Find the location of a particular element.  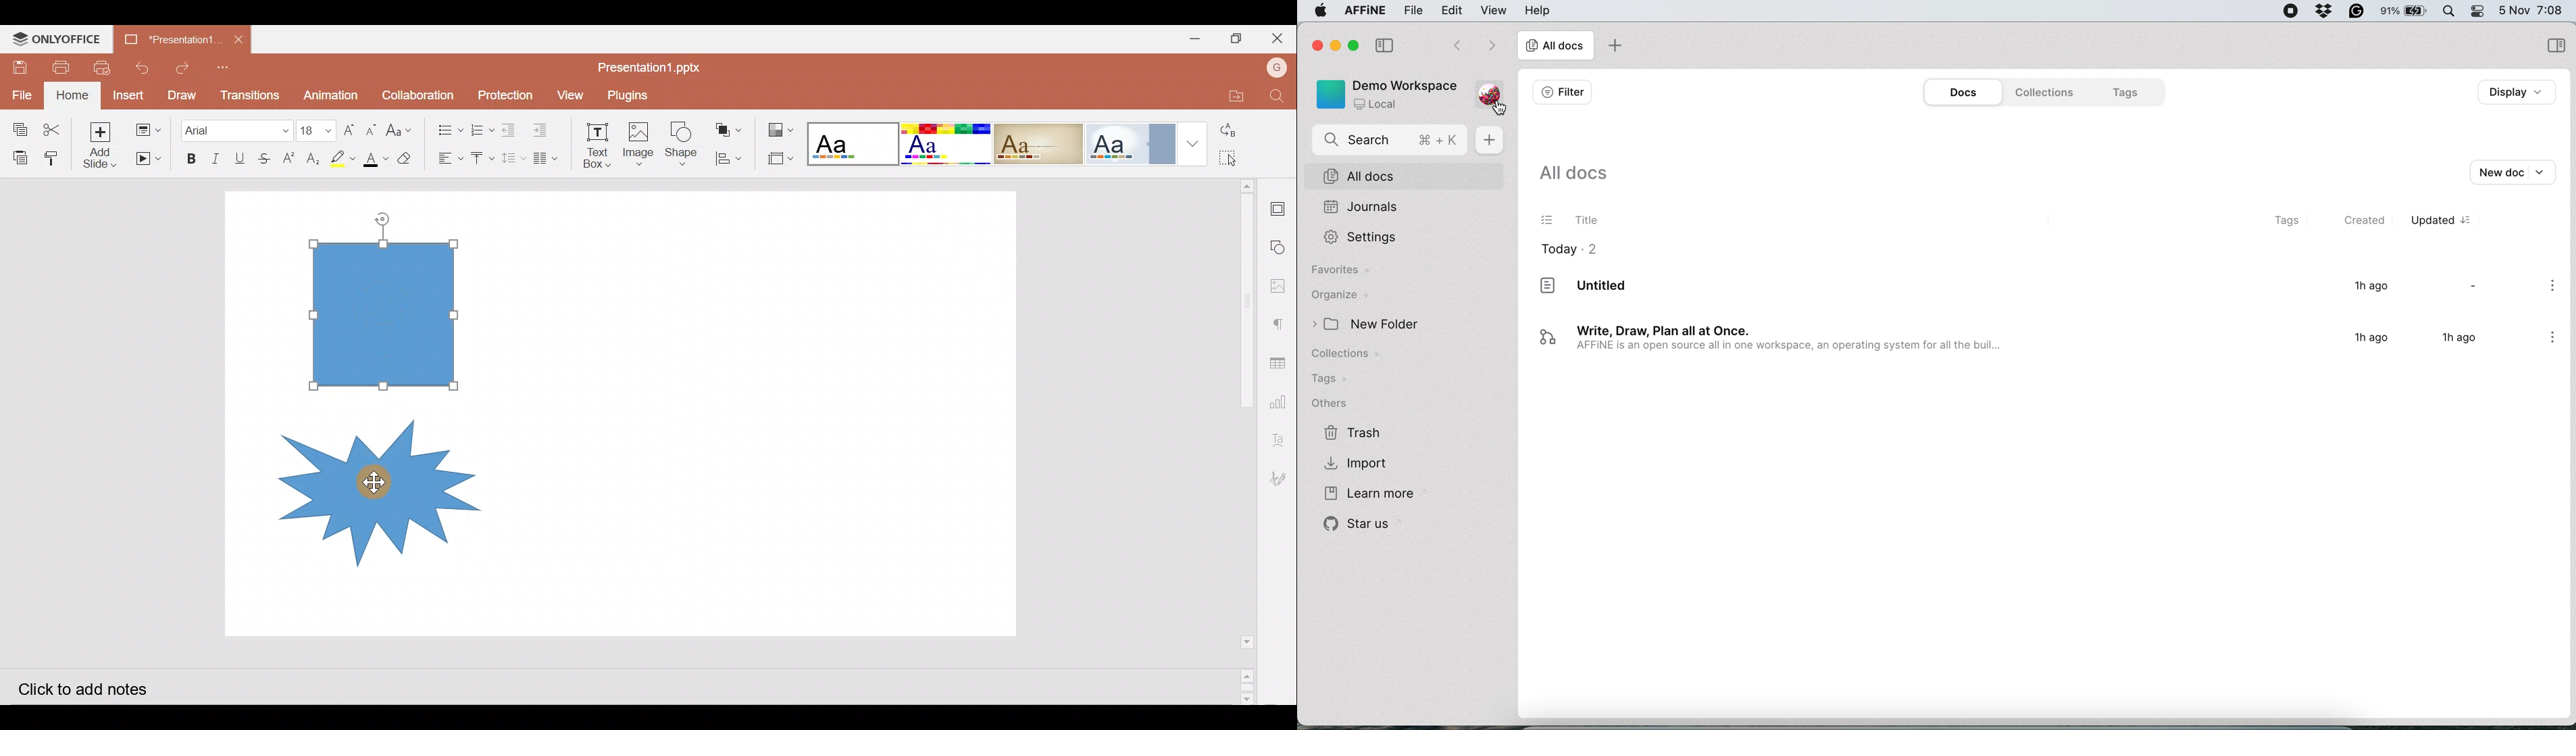

ONLYOFFICE is located at coordinates (59, 38).